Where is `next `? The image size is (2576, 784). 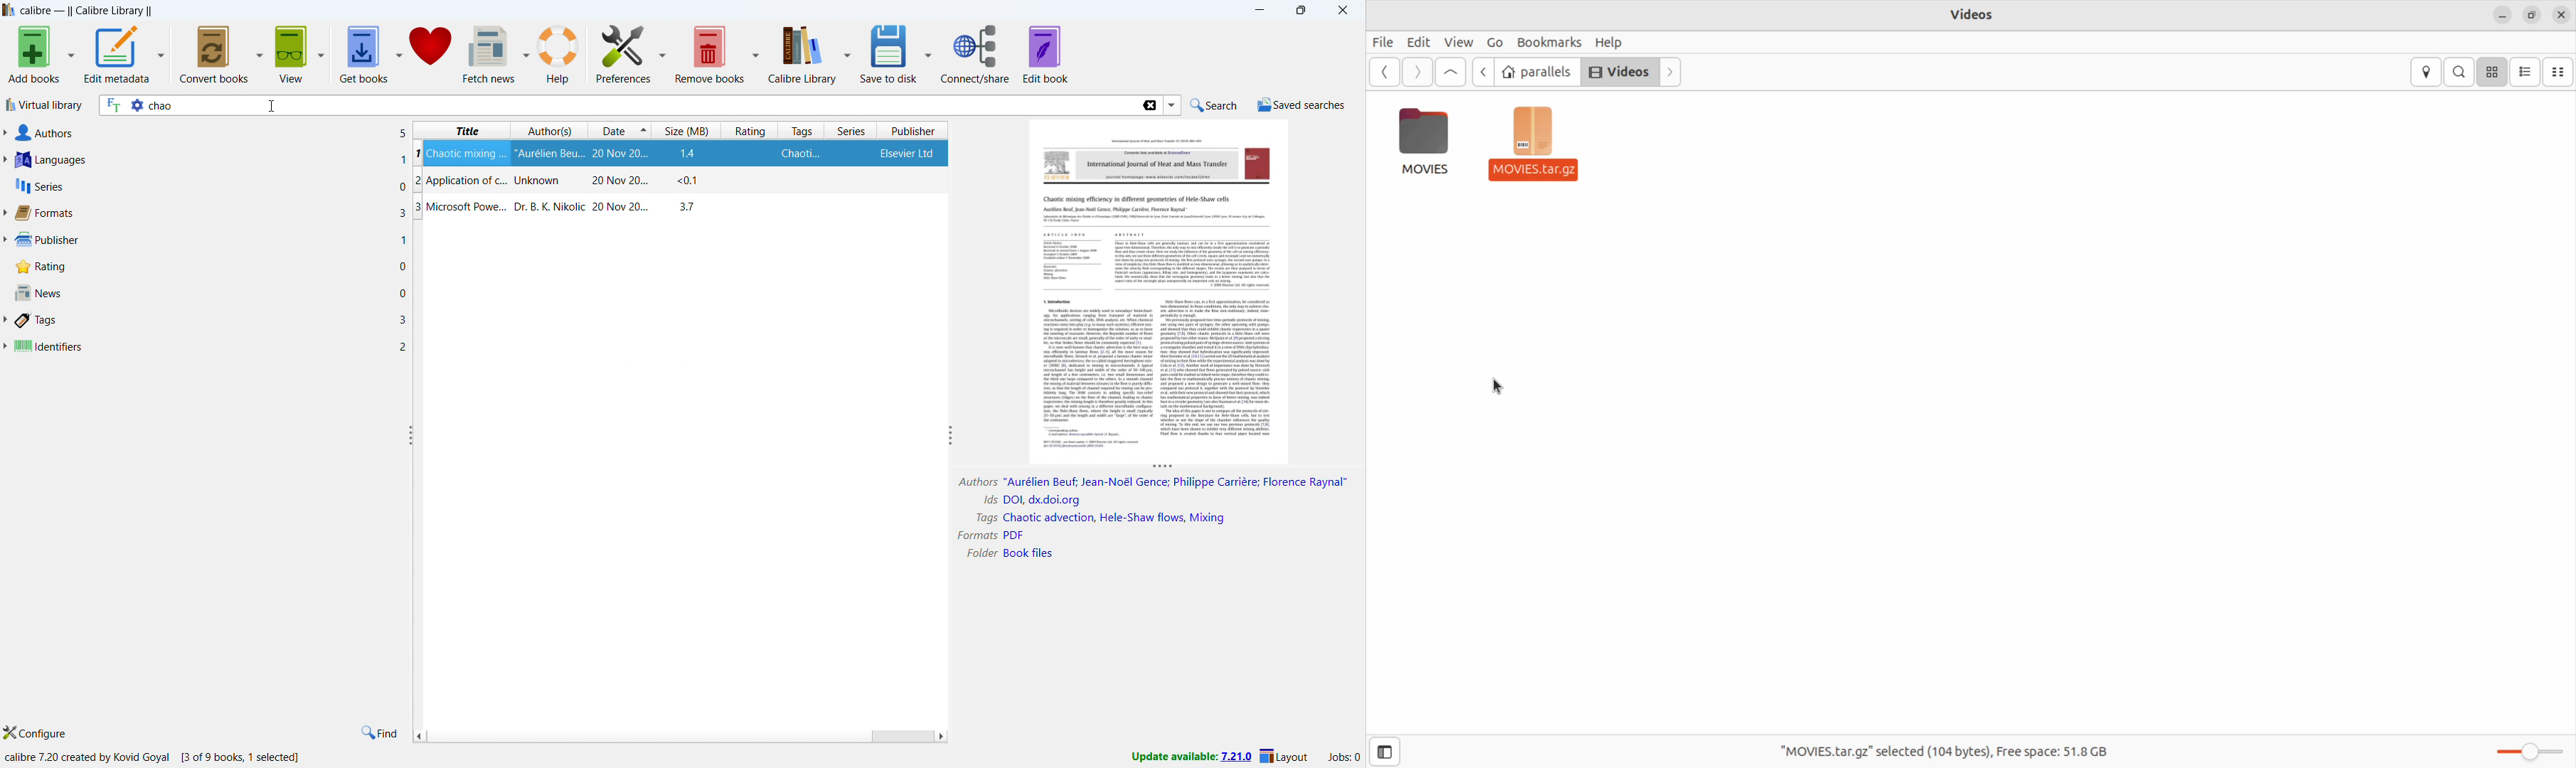
next  is located at coordinates (1670, 72).